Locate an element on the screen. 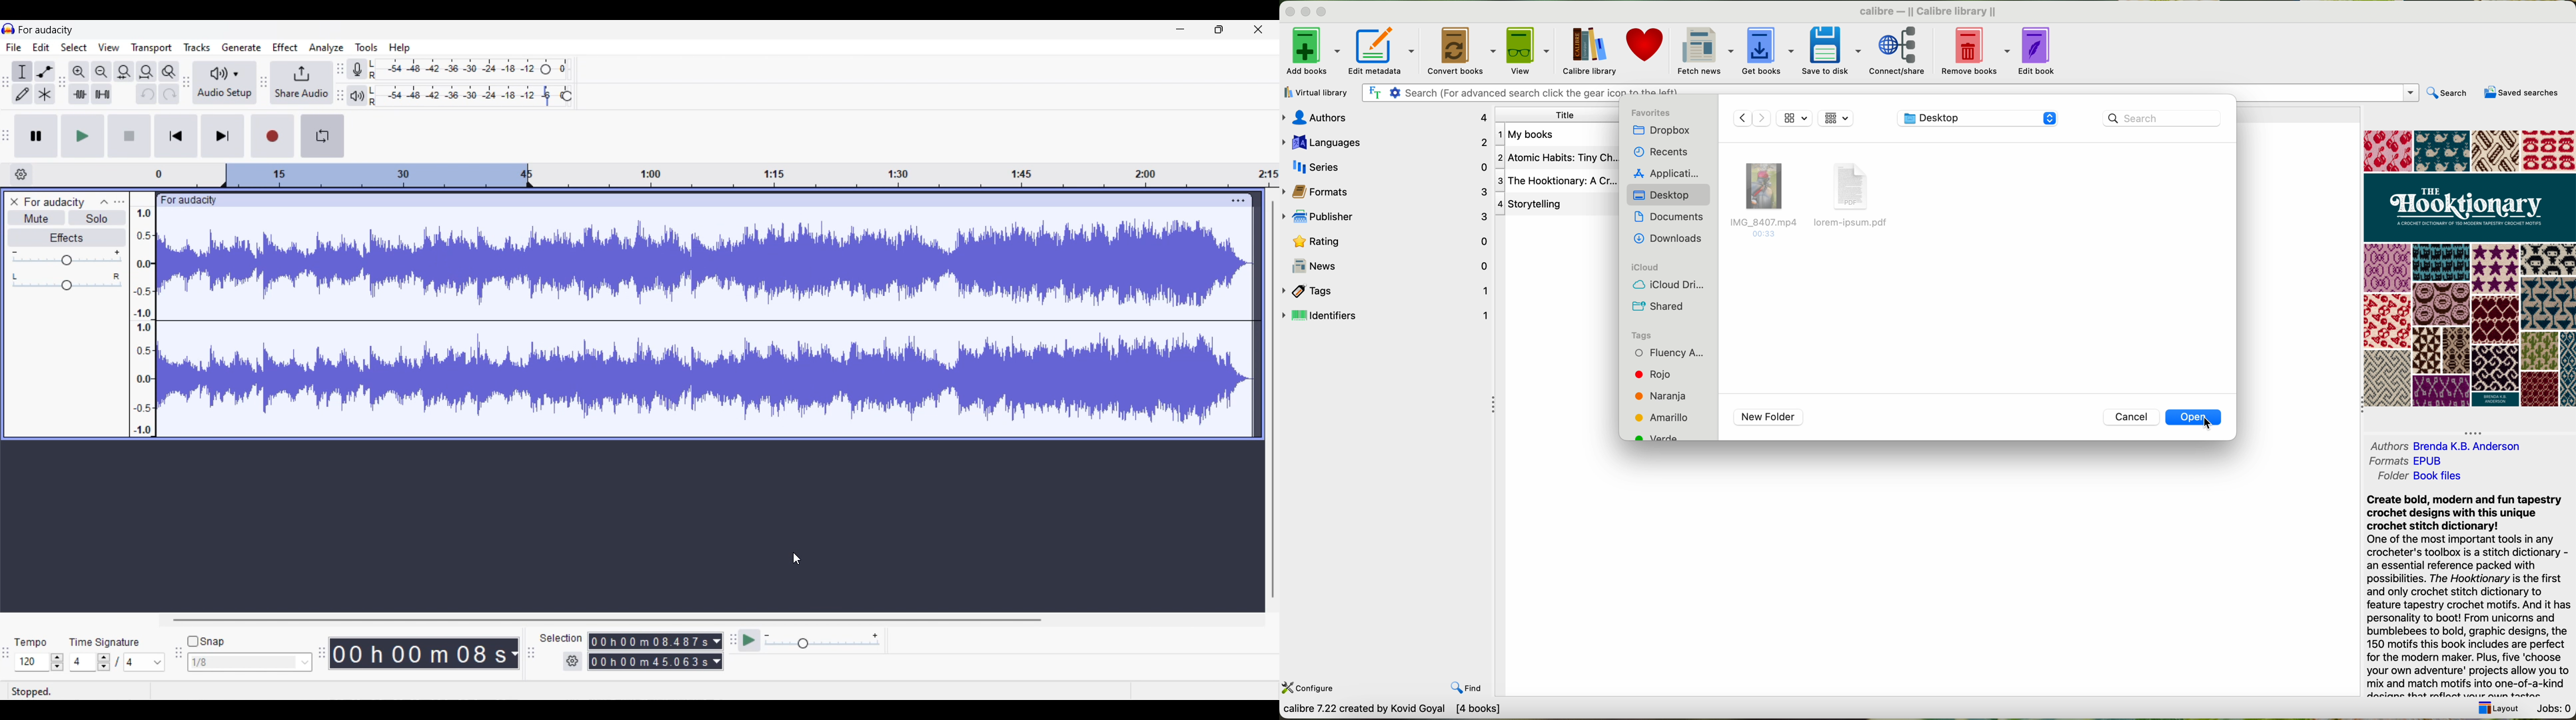  fluency tag is located at coordinates (1672, 353).